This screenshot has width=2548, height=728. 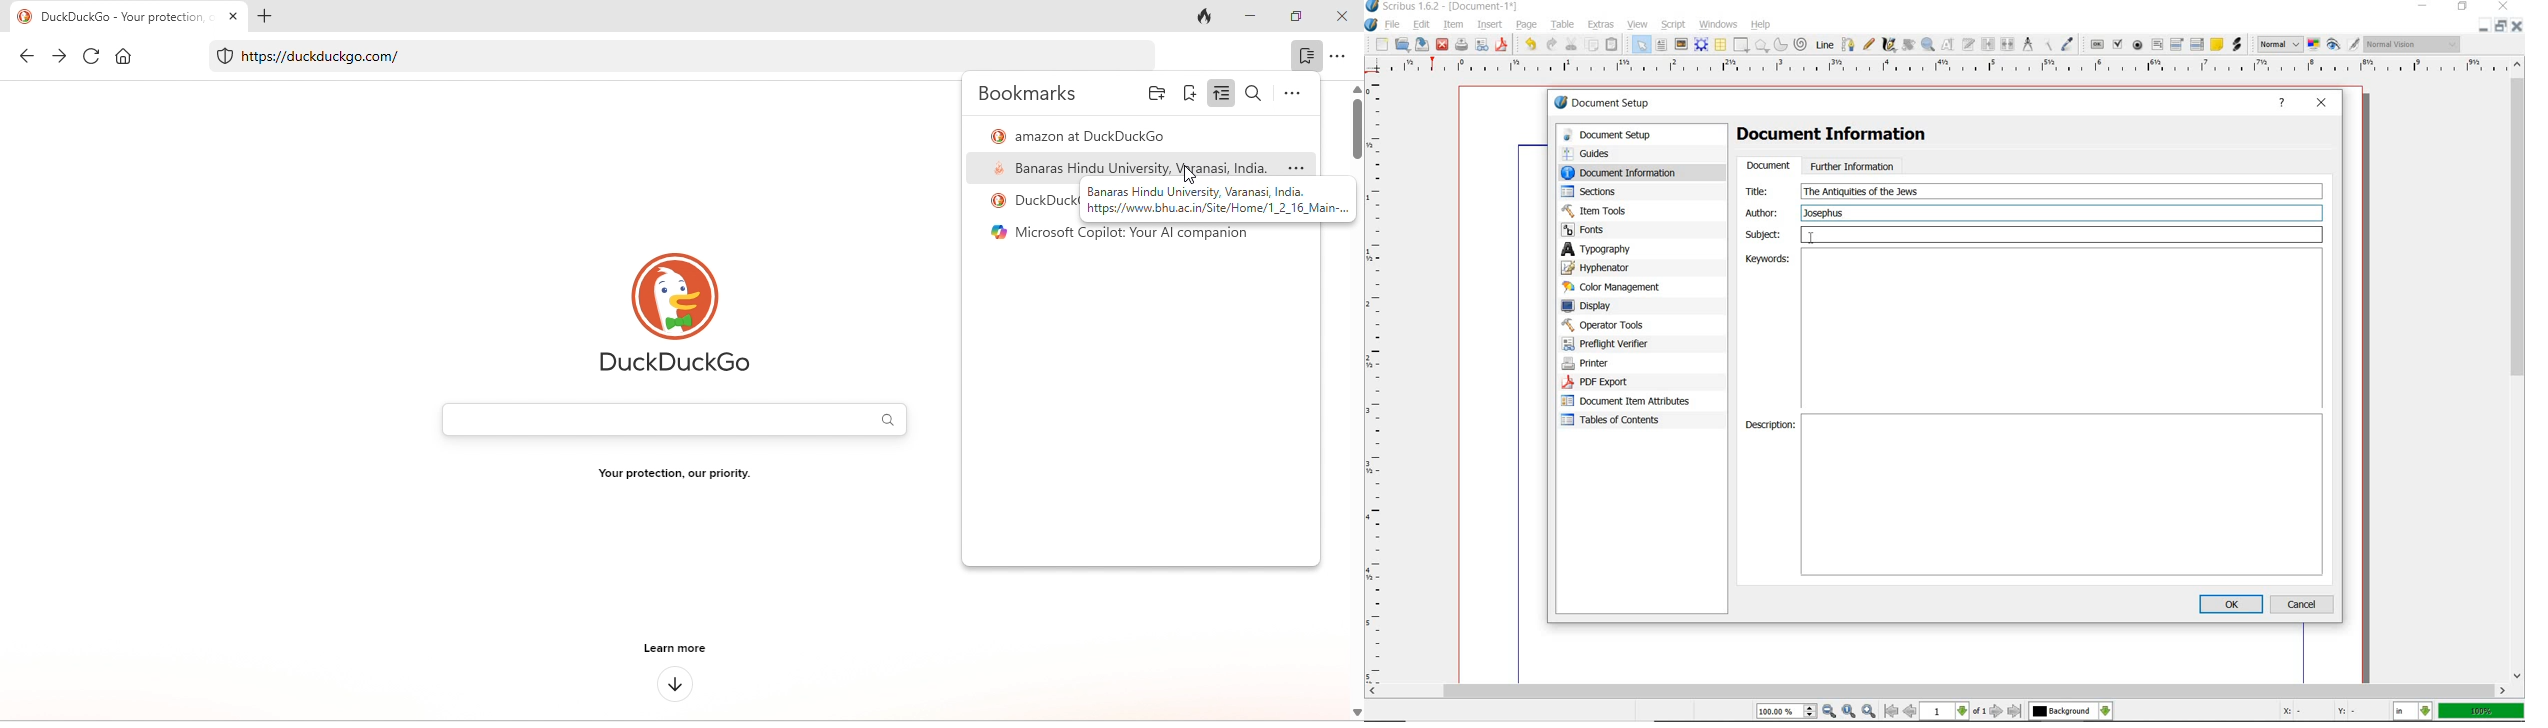 I want to click on pdf list box, so click(x=2197, y=44).